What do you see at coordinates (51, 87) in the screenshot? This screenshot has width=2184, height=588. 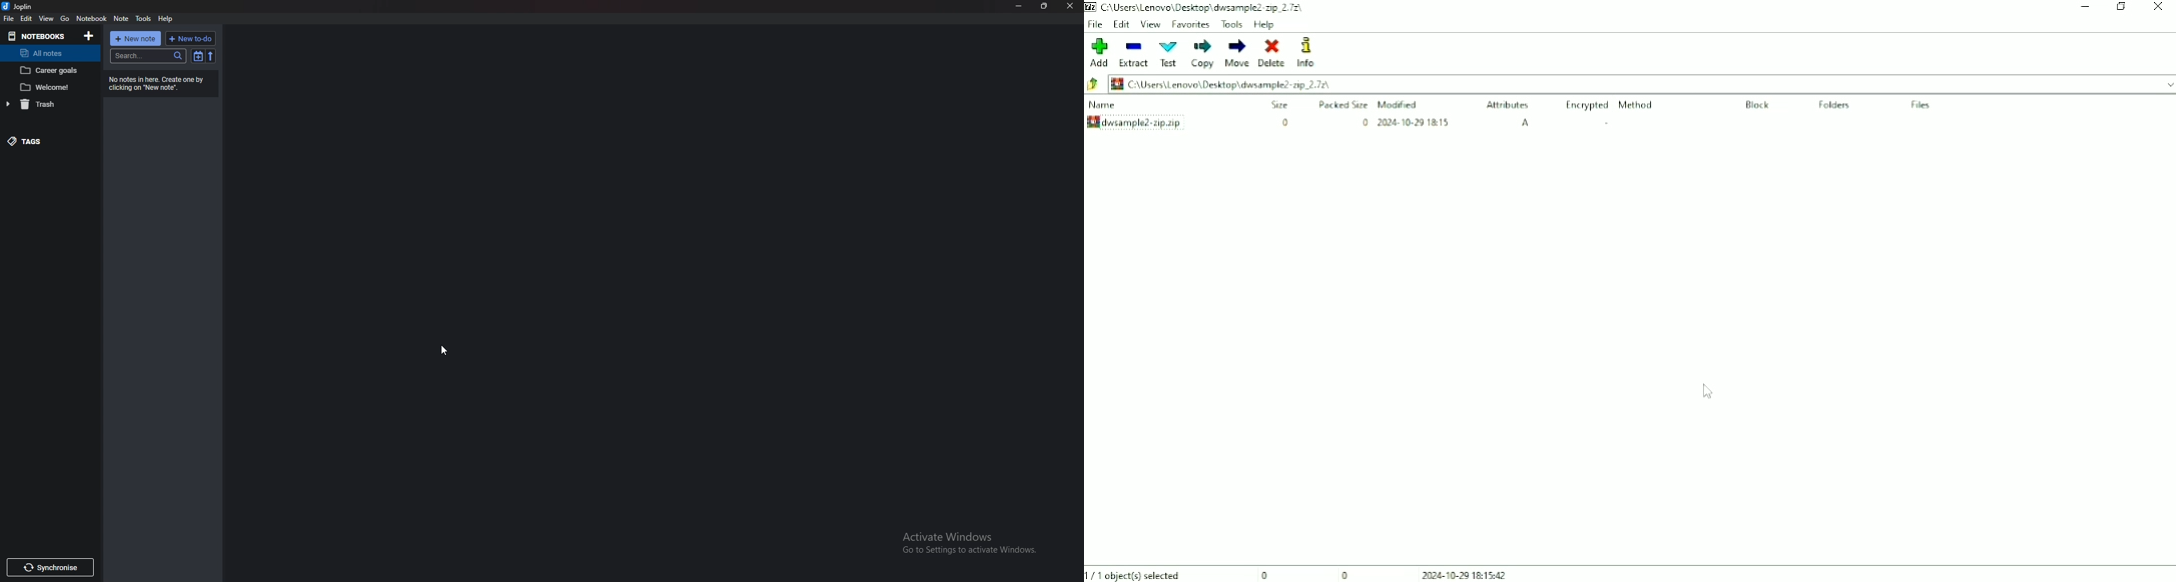 I see `notebook` at bounding box center [51, 87].